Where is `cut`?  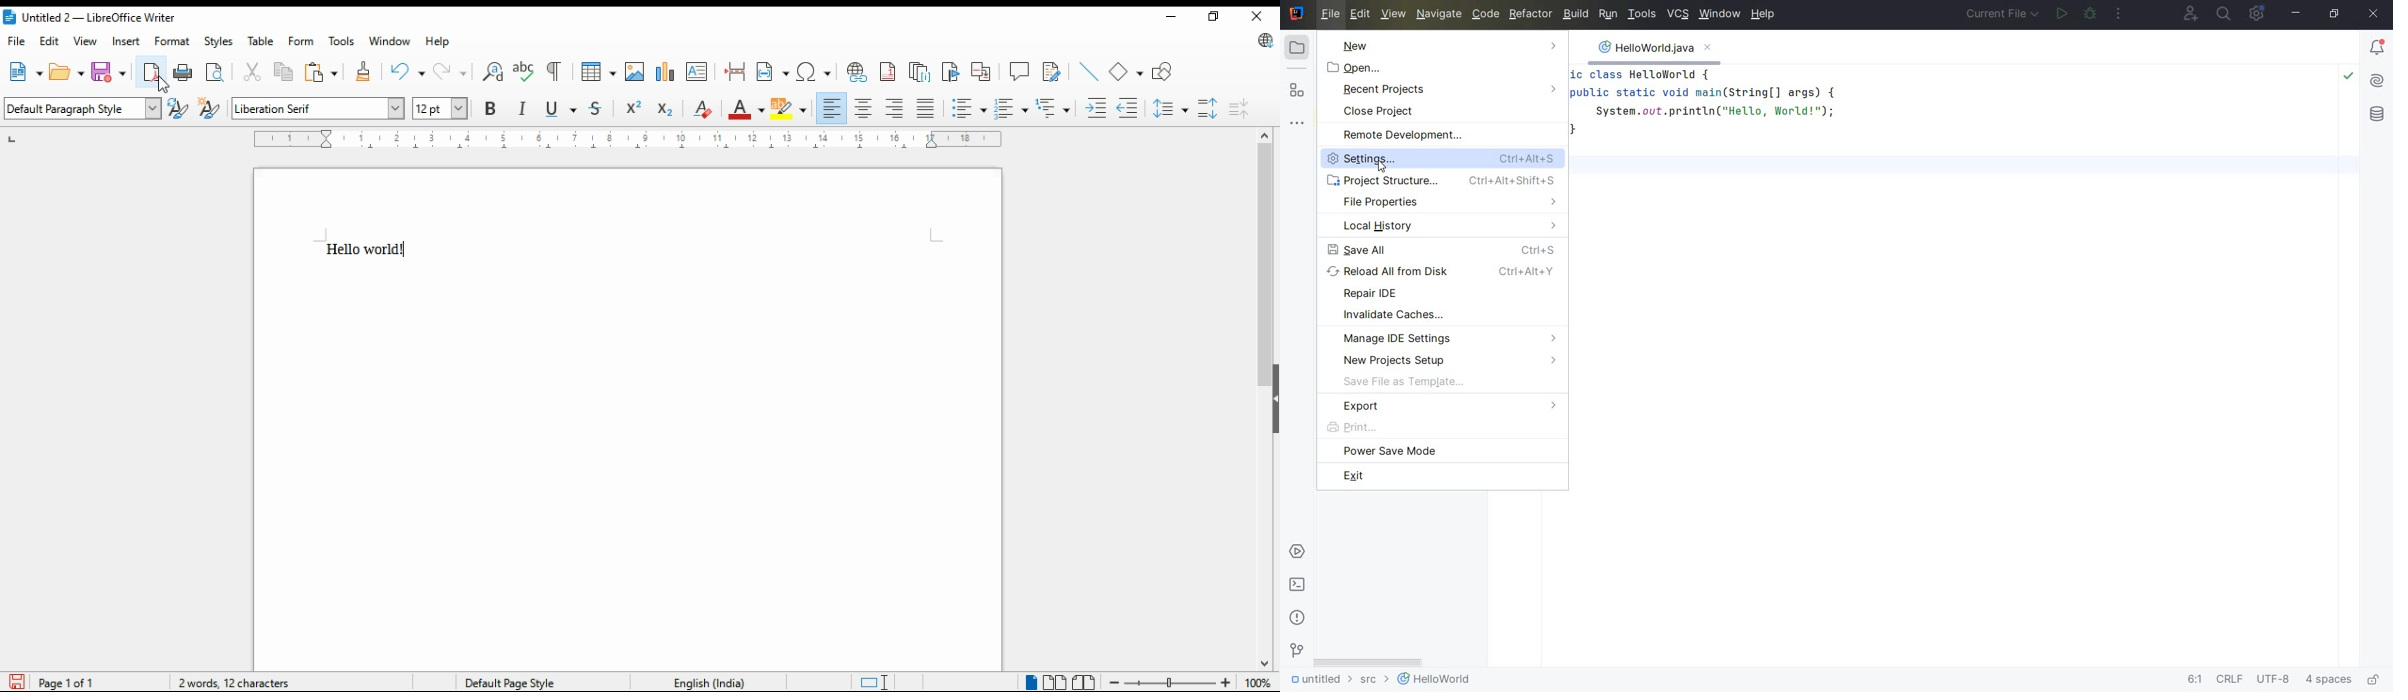
cut is located at coordinates (257, 77).